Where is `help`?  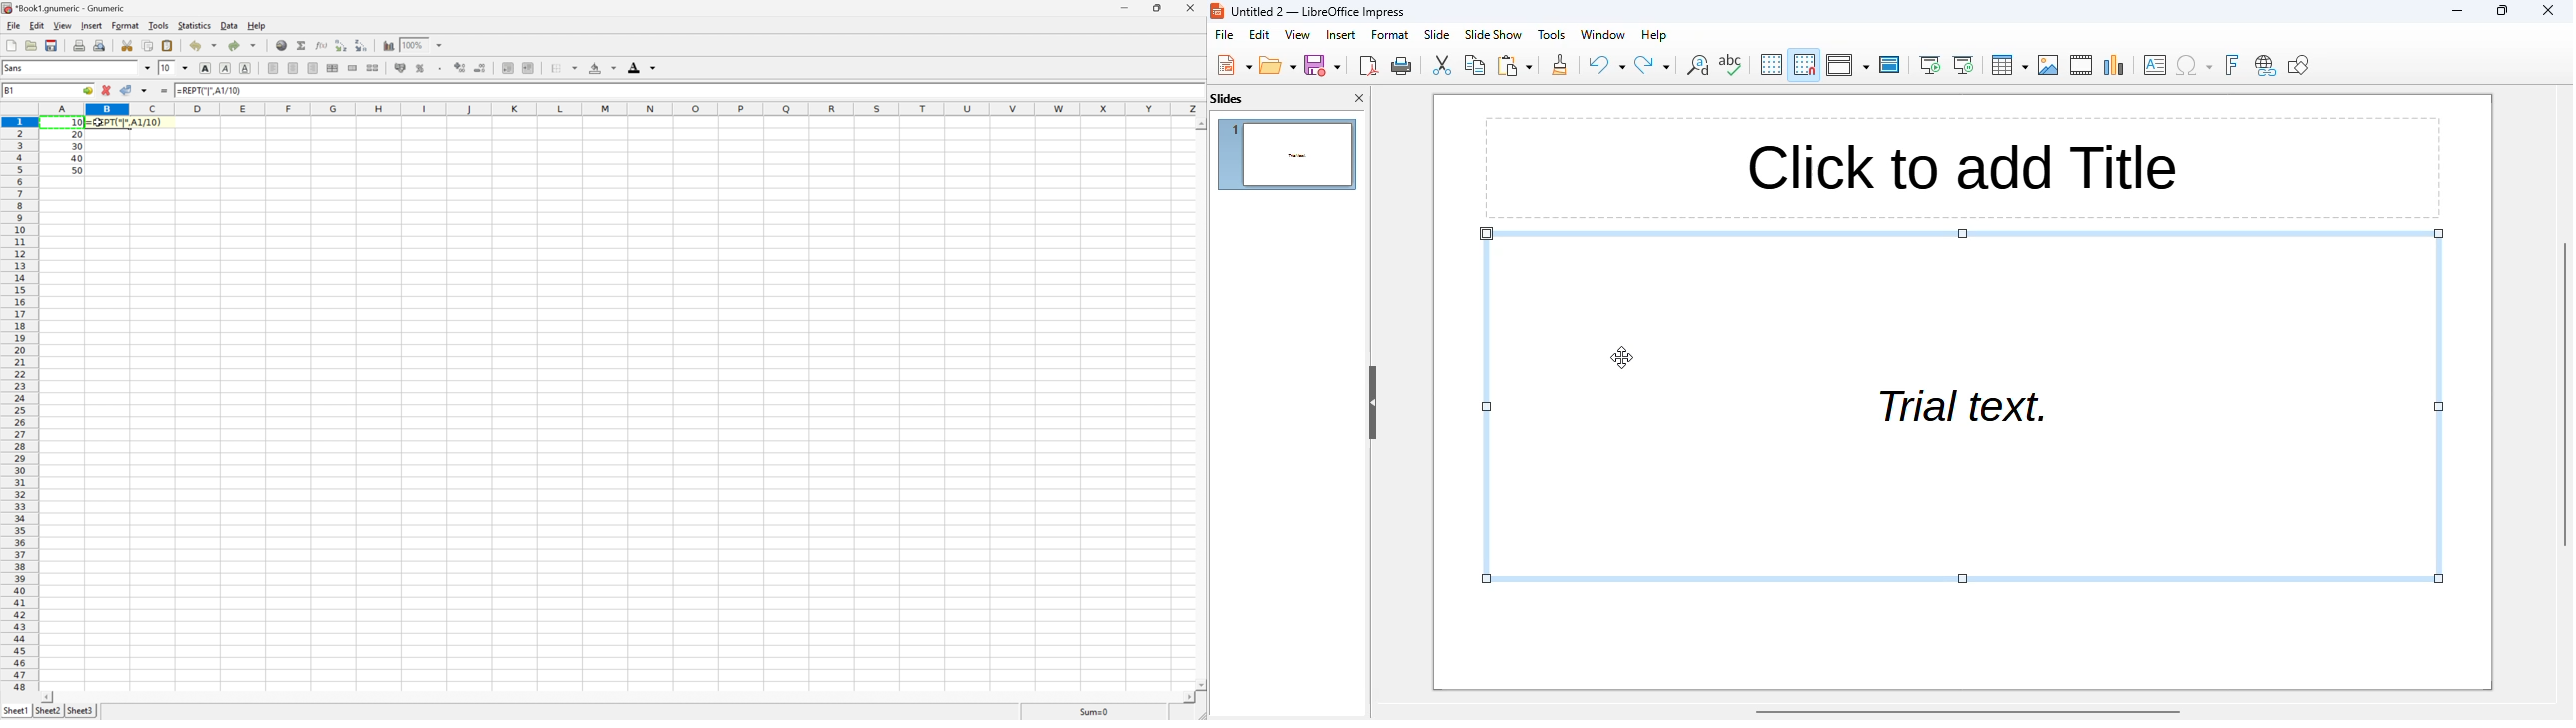
help is located at coordinates (1653, 35).